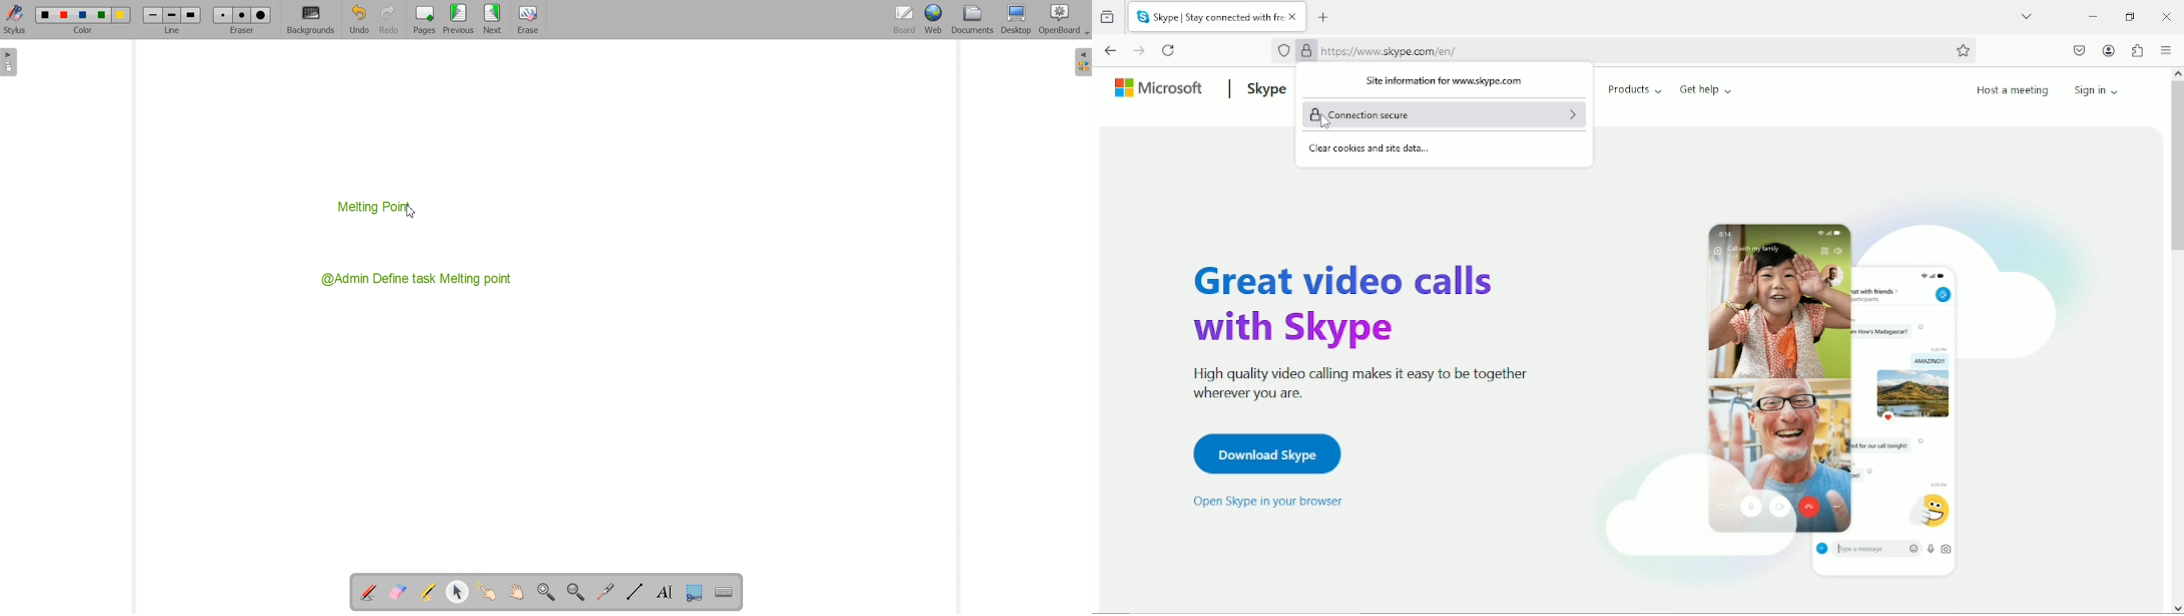 The height and width of the screenshot is (616, 2184). I want to click on Great video calls with Skype high quality video calling makes it easy to be together wherever you are, so click(1353, 329).